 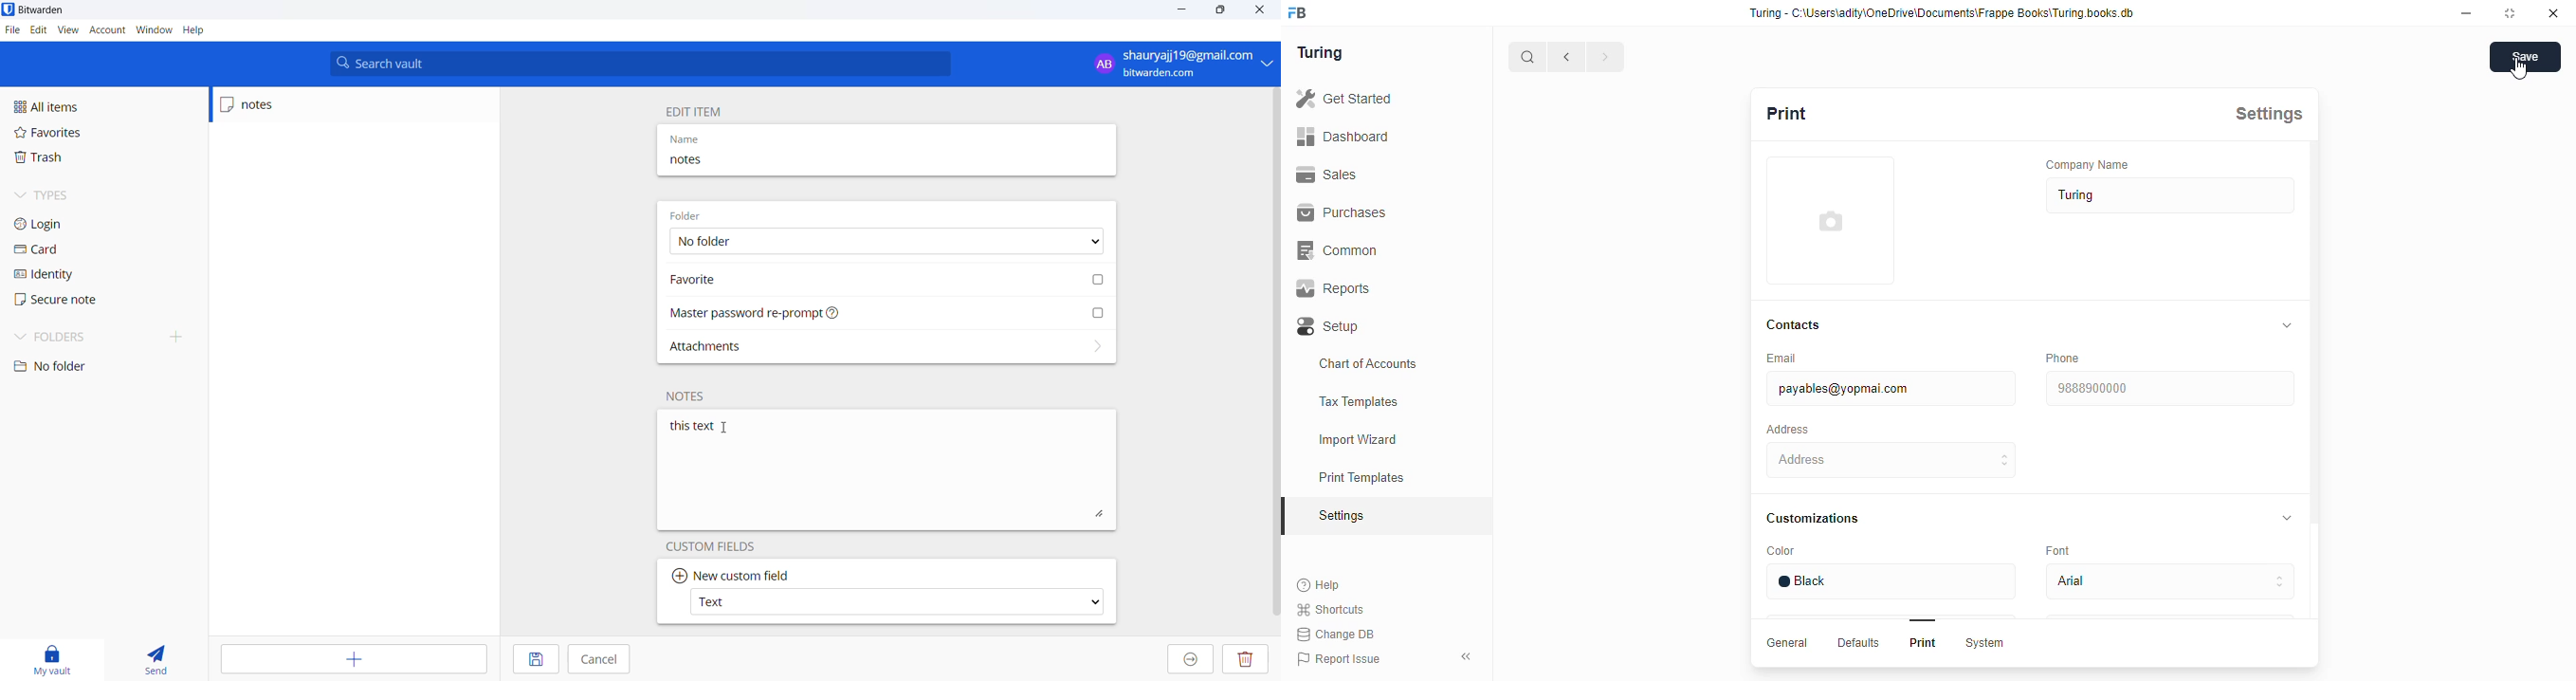 What do you see at coordinates (2165, 196) in the screenshot?
I see `Turing` at bounding box center [2165, 196].